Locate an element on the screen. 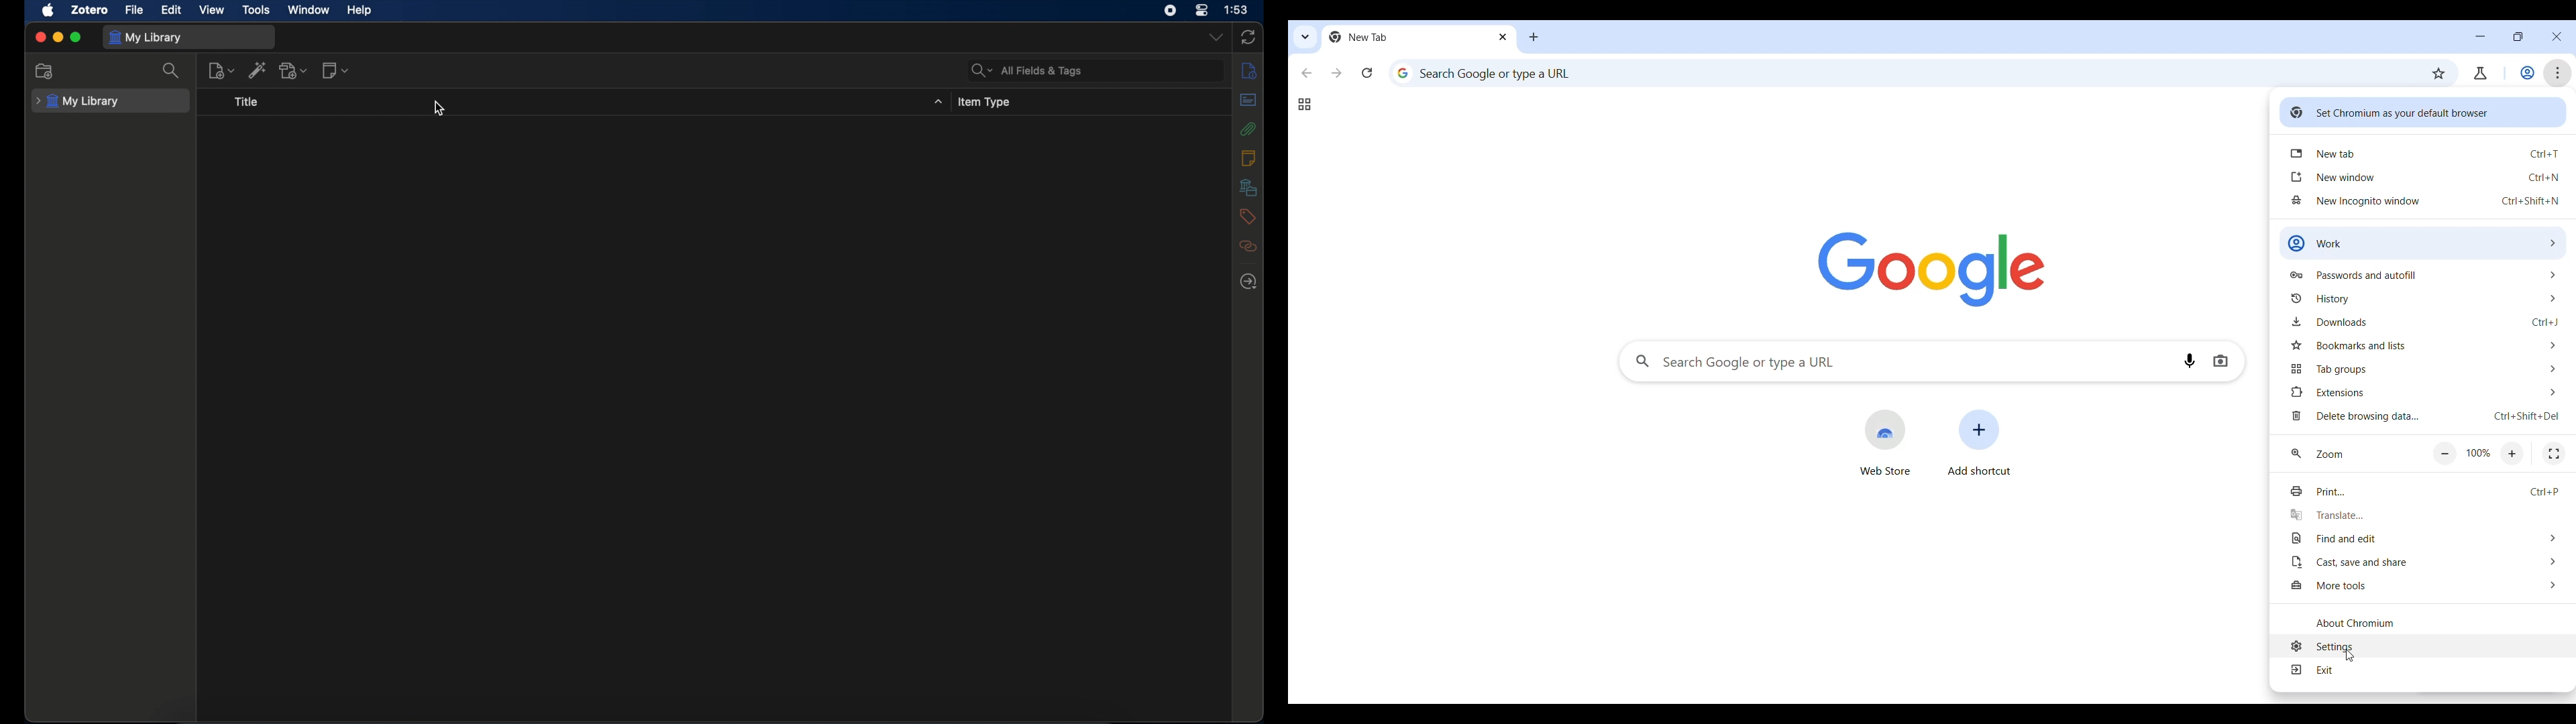 Image resolution: width=2576 pixels, height=728 pixels. maximize is located at coordinates (76, 37).